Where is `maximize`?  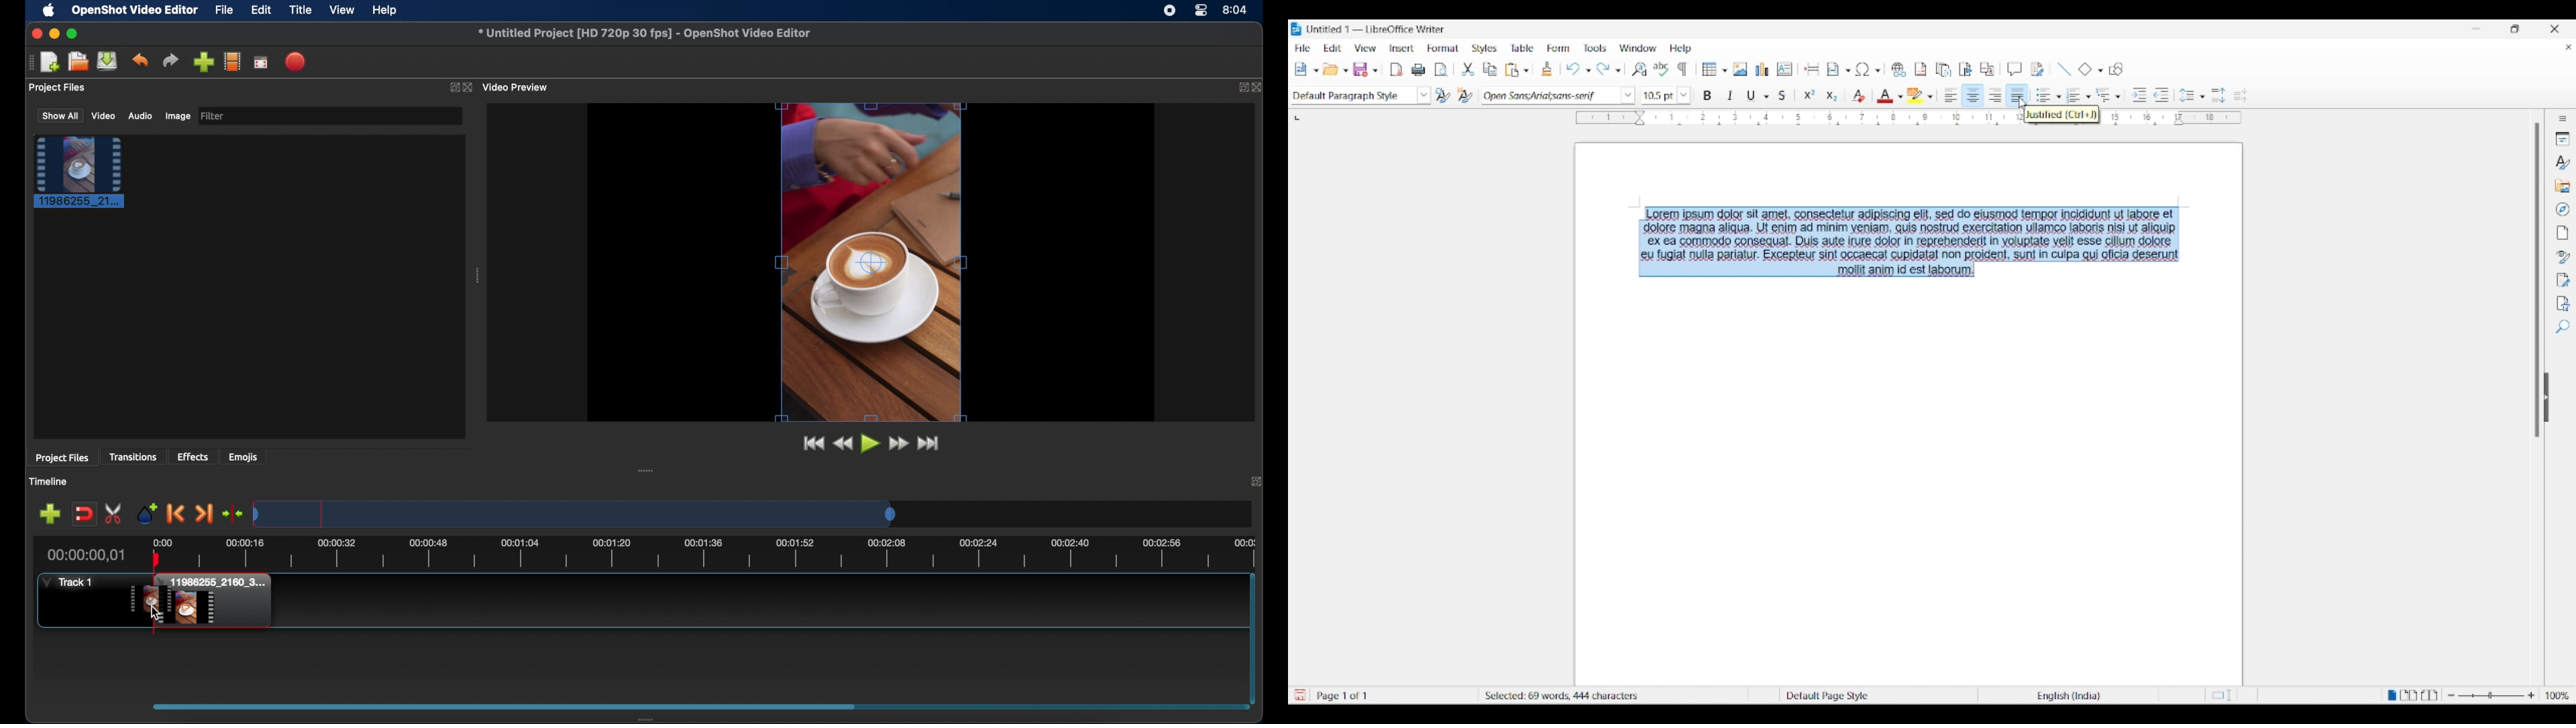
maximize is located at coordinates (74, 34).